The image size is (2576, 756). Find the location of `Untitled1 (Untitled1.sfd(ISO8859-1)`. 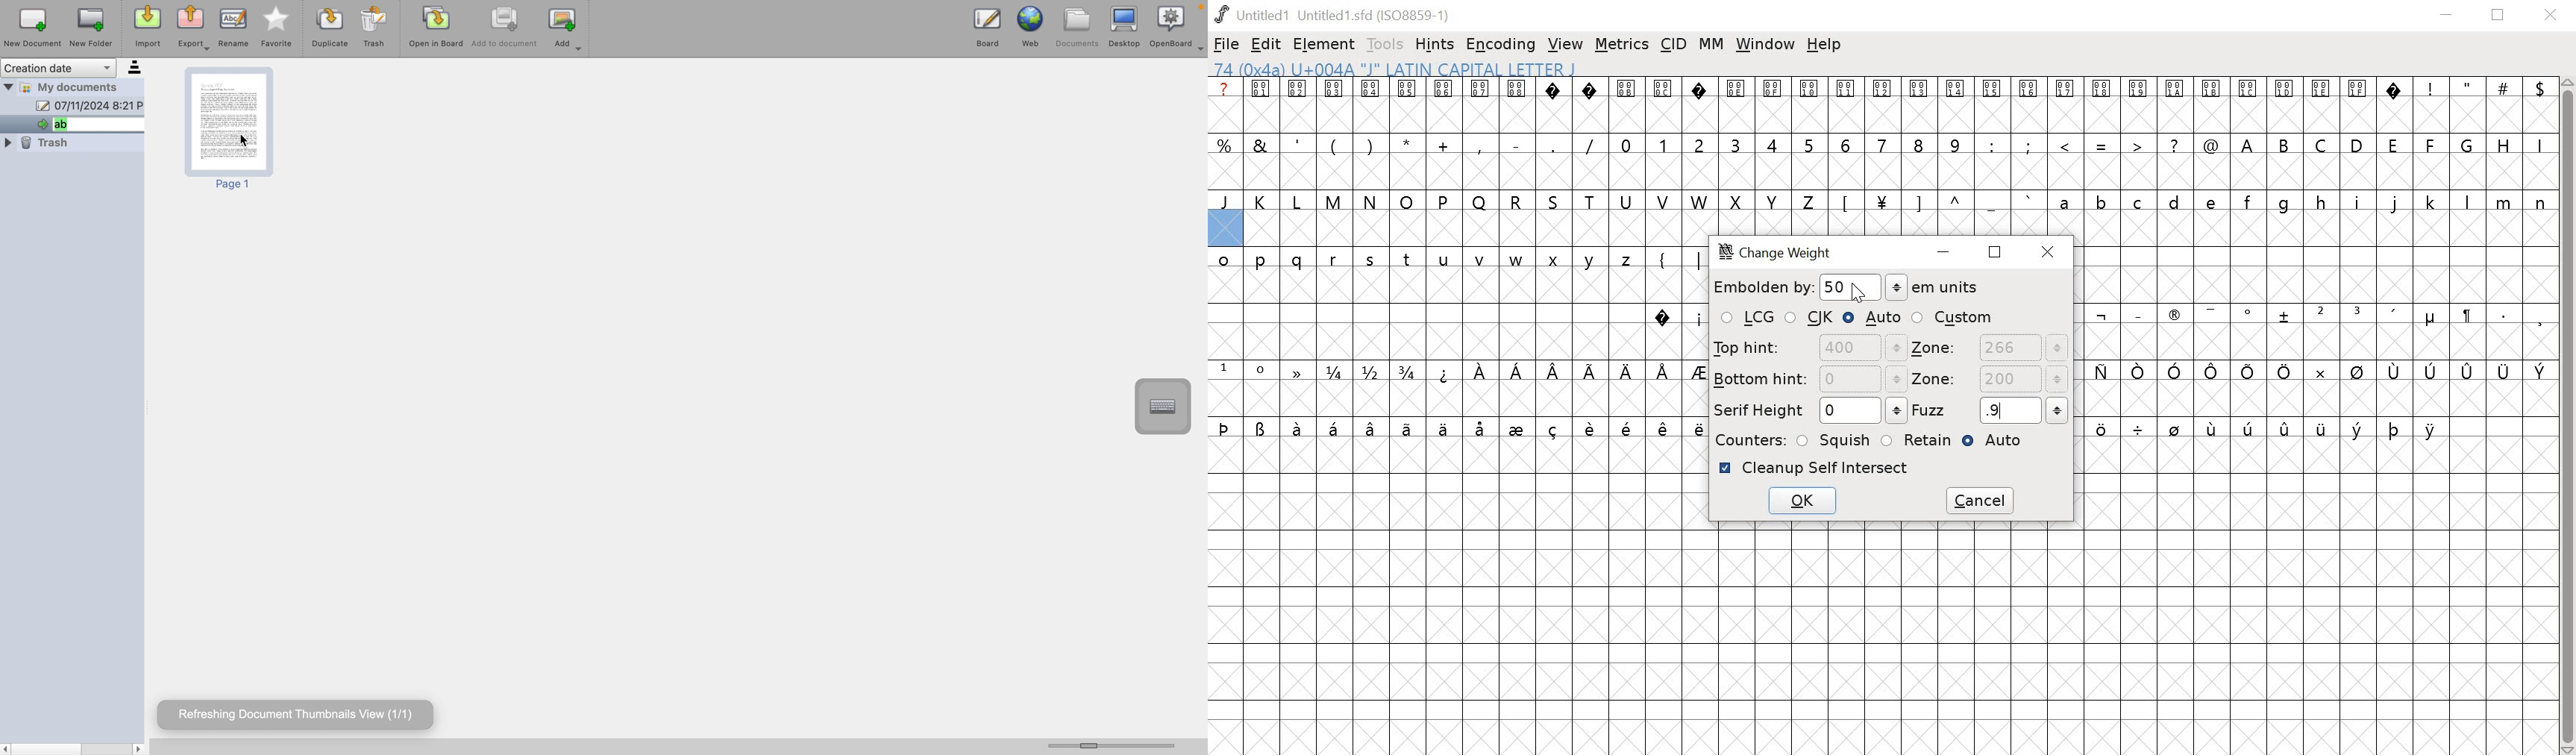

Untitled1 (Untitled1.sfd(ISO8859-1) is located at coordinates (1335, 14).